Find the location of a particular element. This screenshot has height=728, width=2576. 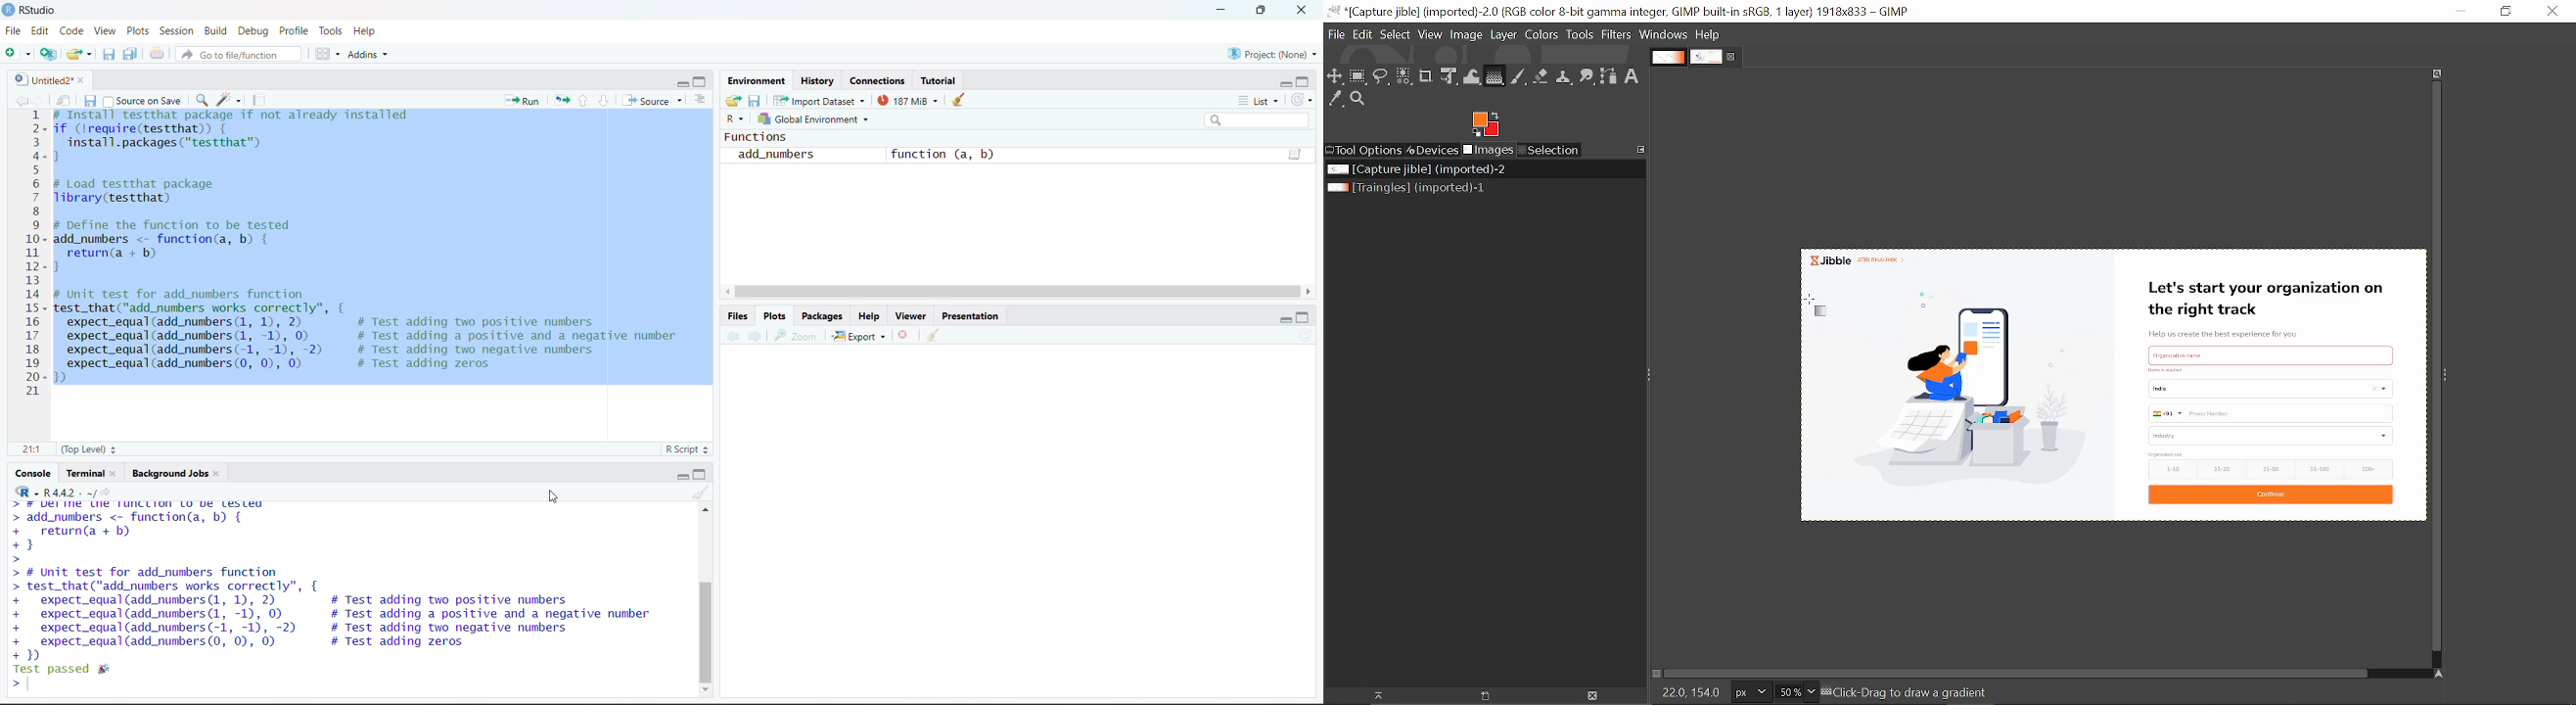

print the current file is located at coordinates (157, 54).